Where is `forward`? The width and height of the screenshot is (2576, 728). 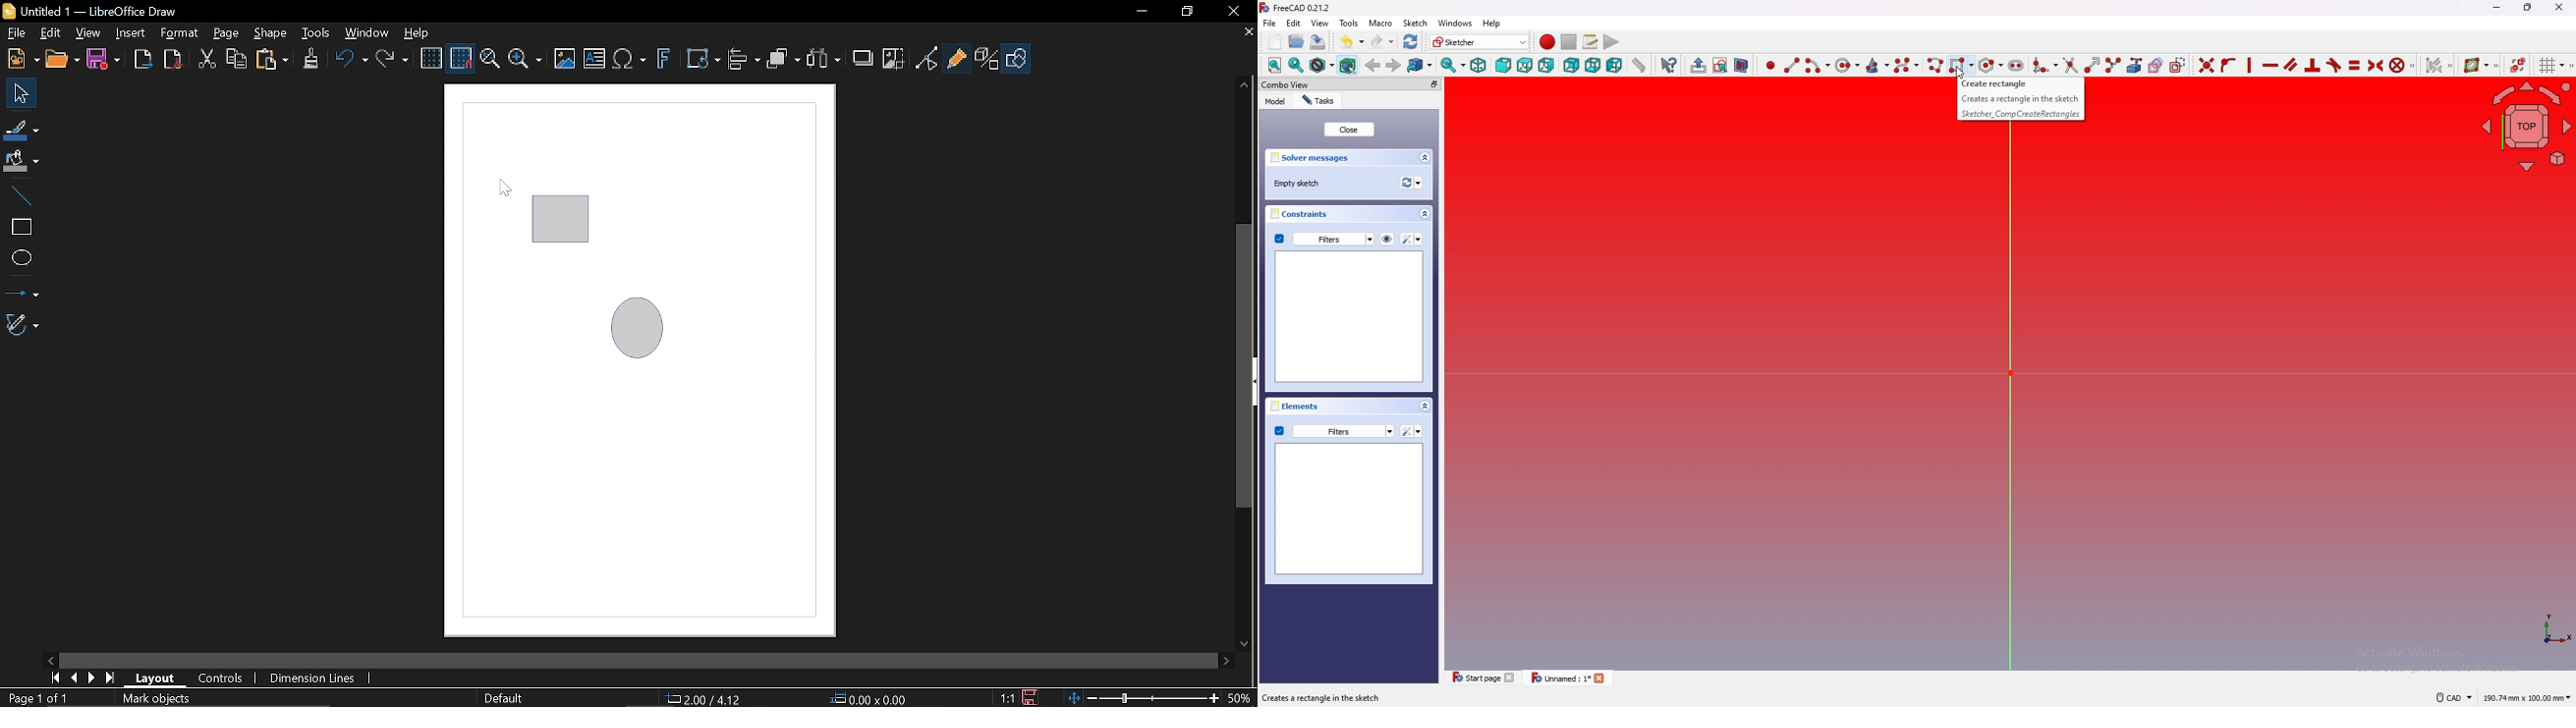
forward is located at coordinates (1394, 66).